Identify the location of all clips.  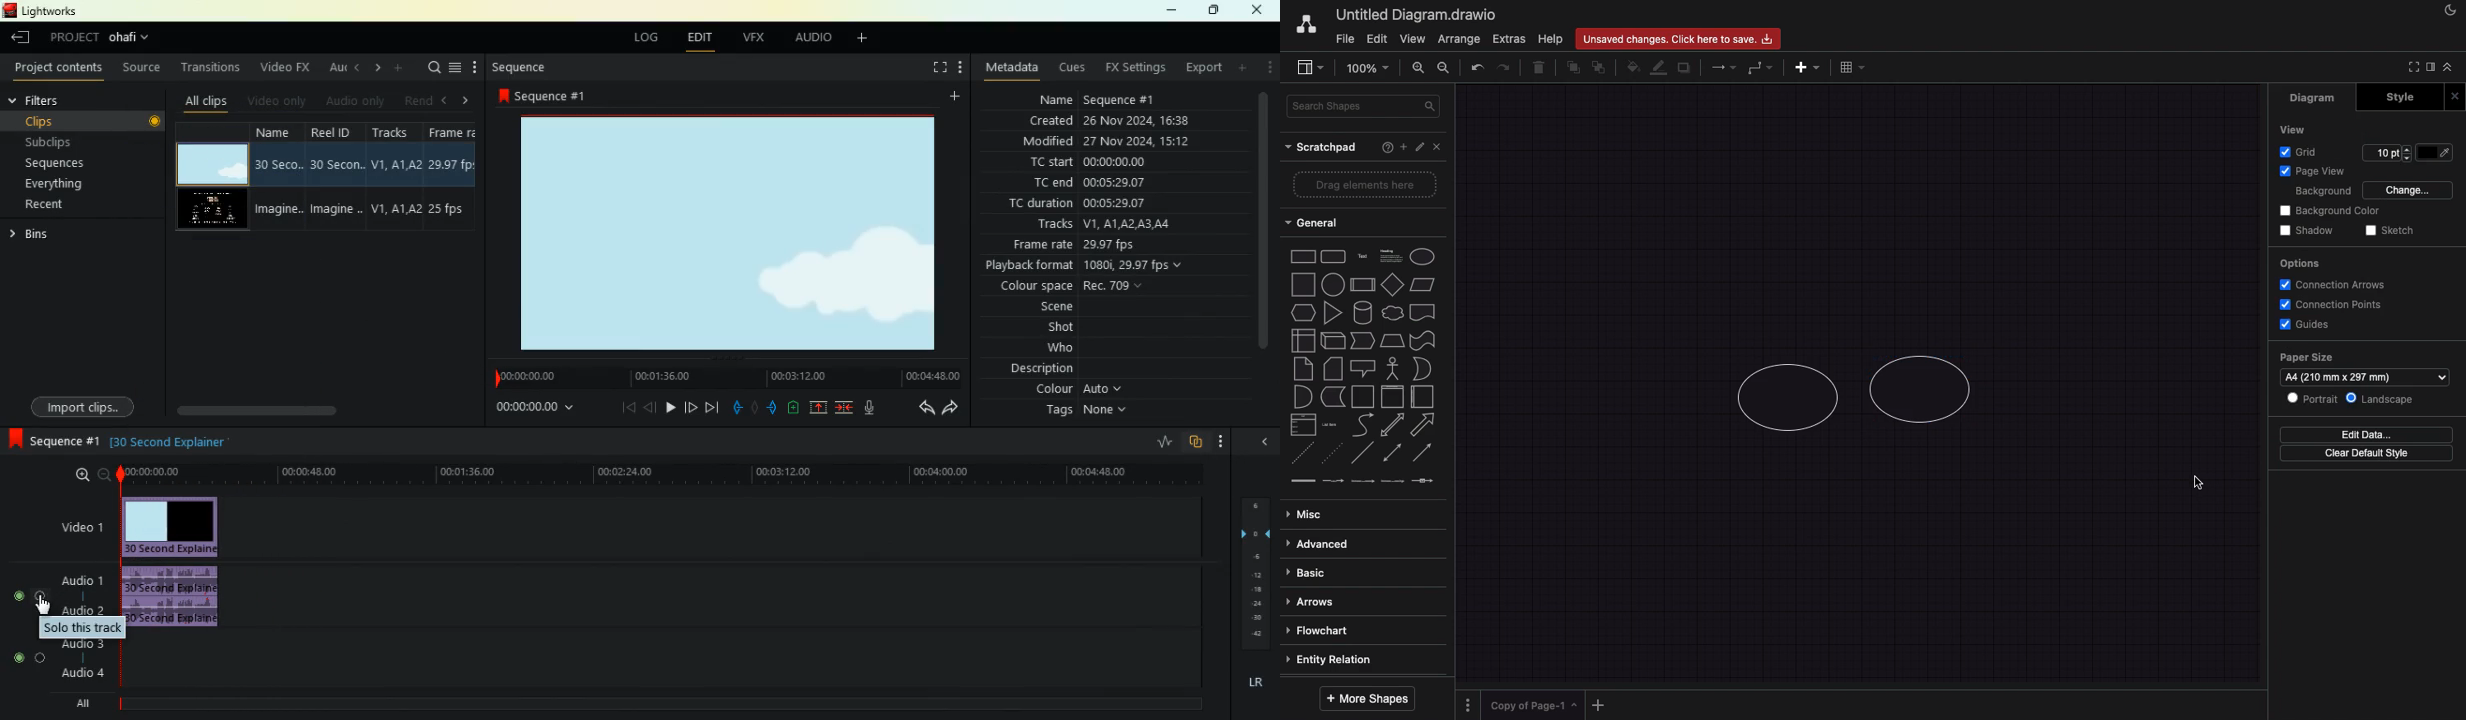
(206, 100).